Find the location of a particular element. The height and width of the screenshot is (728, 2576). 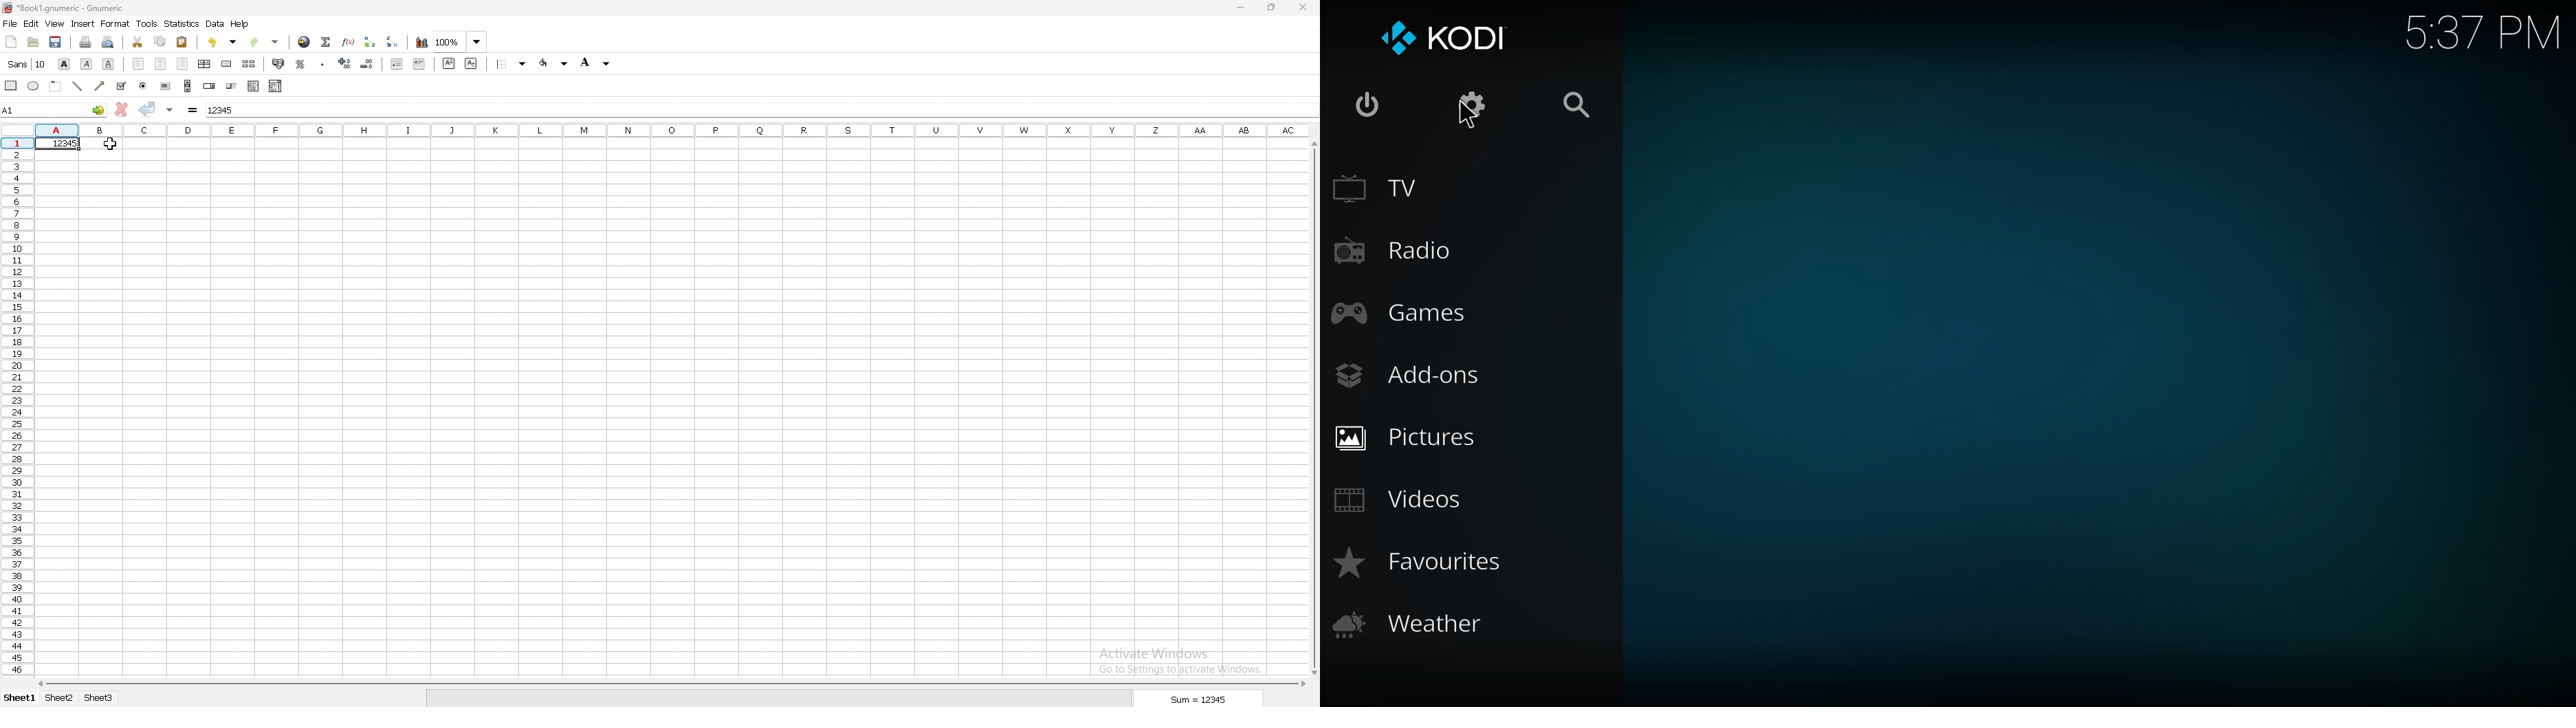

sheet 3 is located at coordinates (99, 698).